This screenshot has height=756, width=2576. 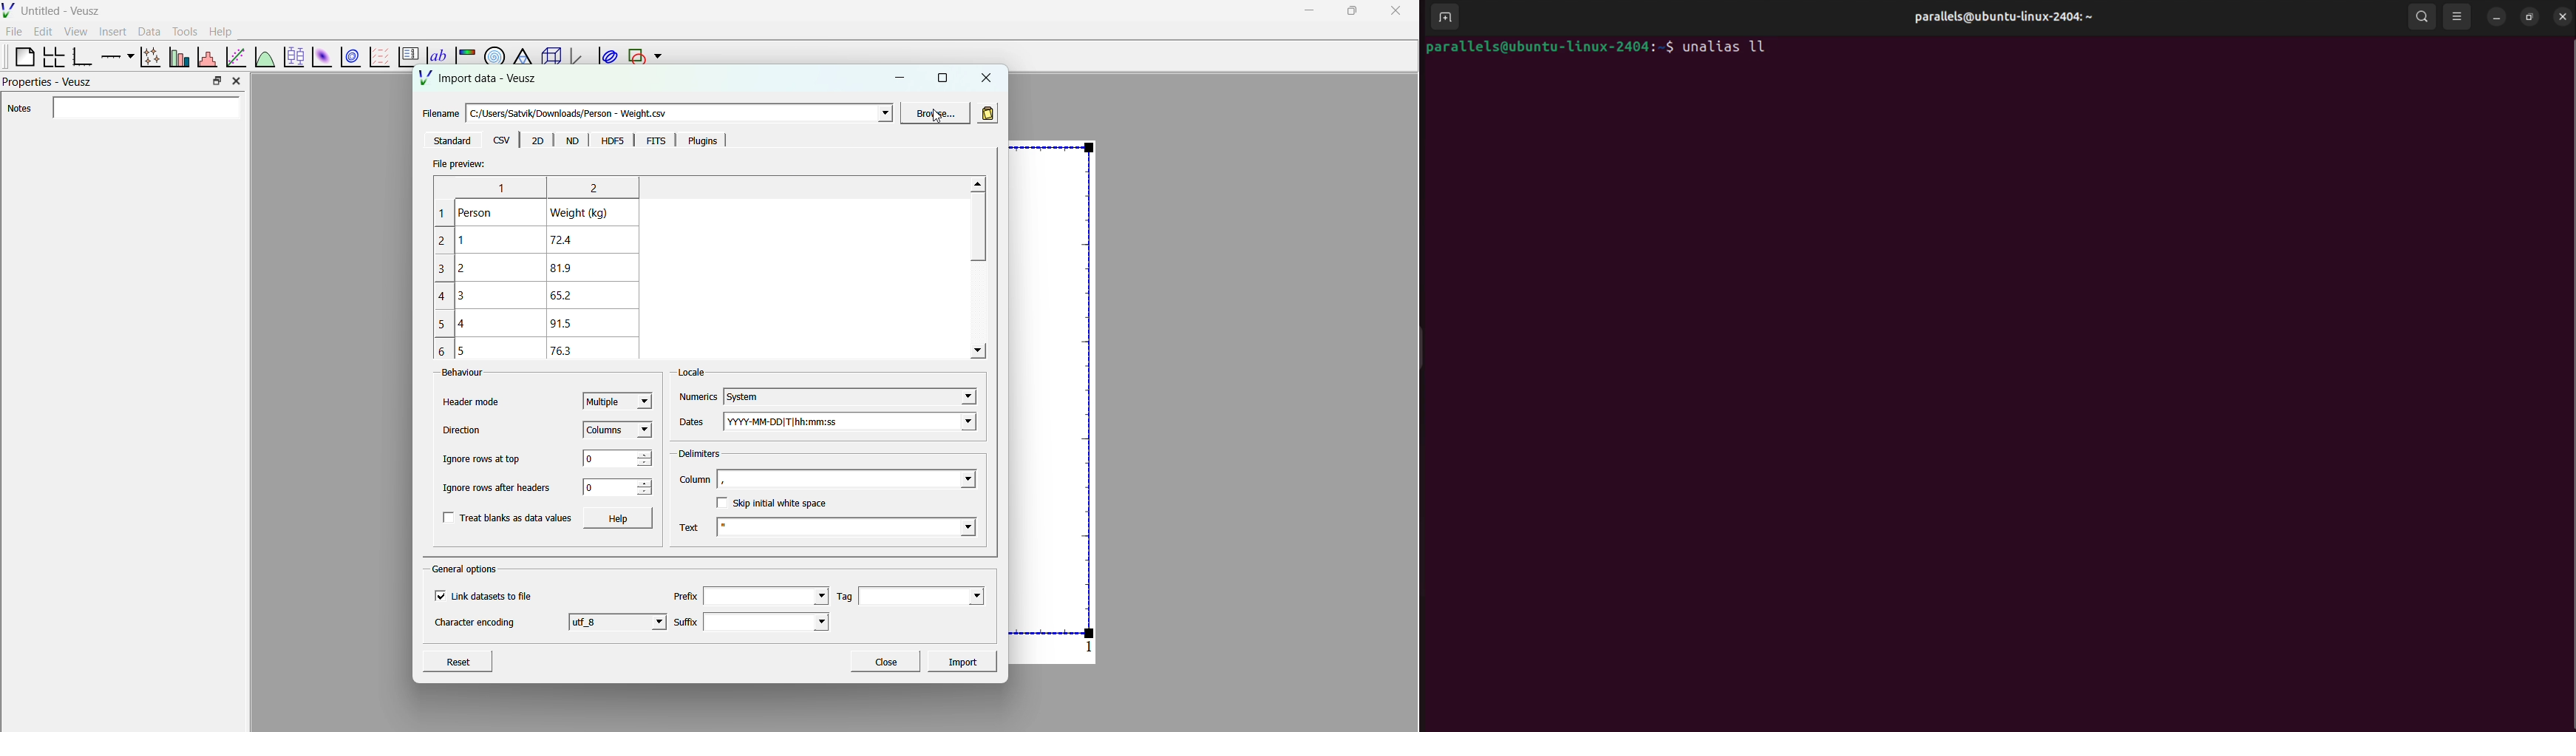 I want to click on search, so click(x=2420, y=16).